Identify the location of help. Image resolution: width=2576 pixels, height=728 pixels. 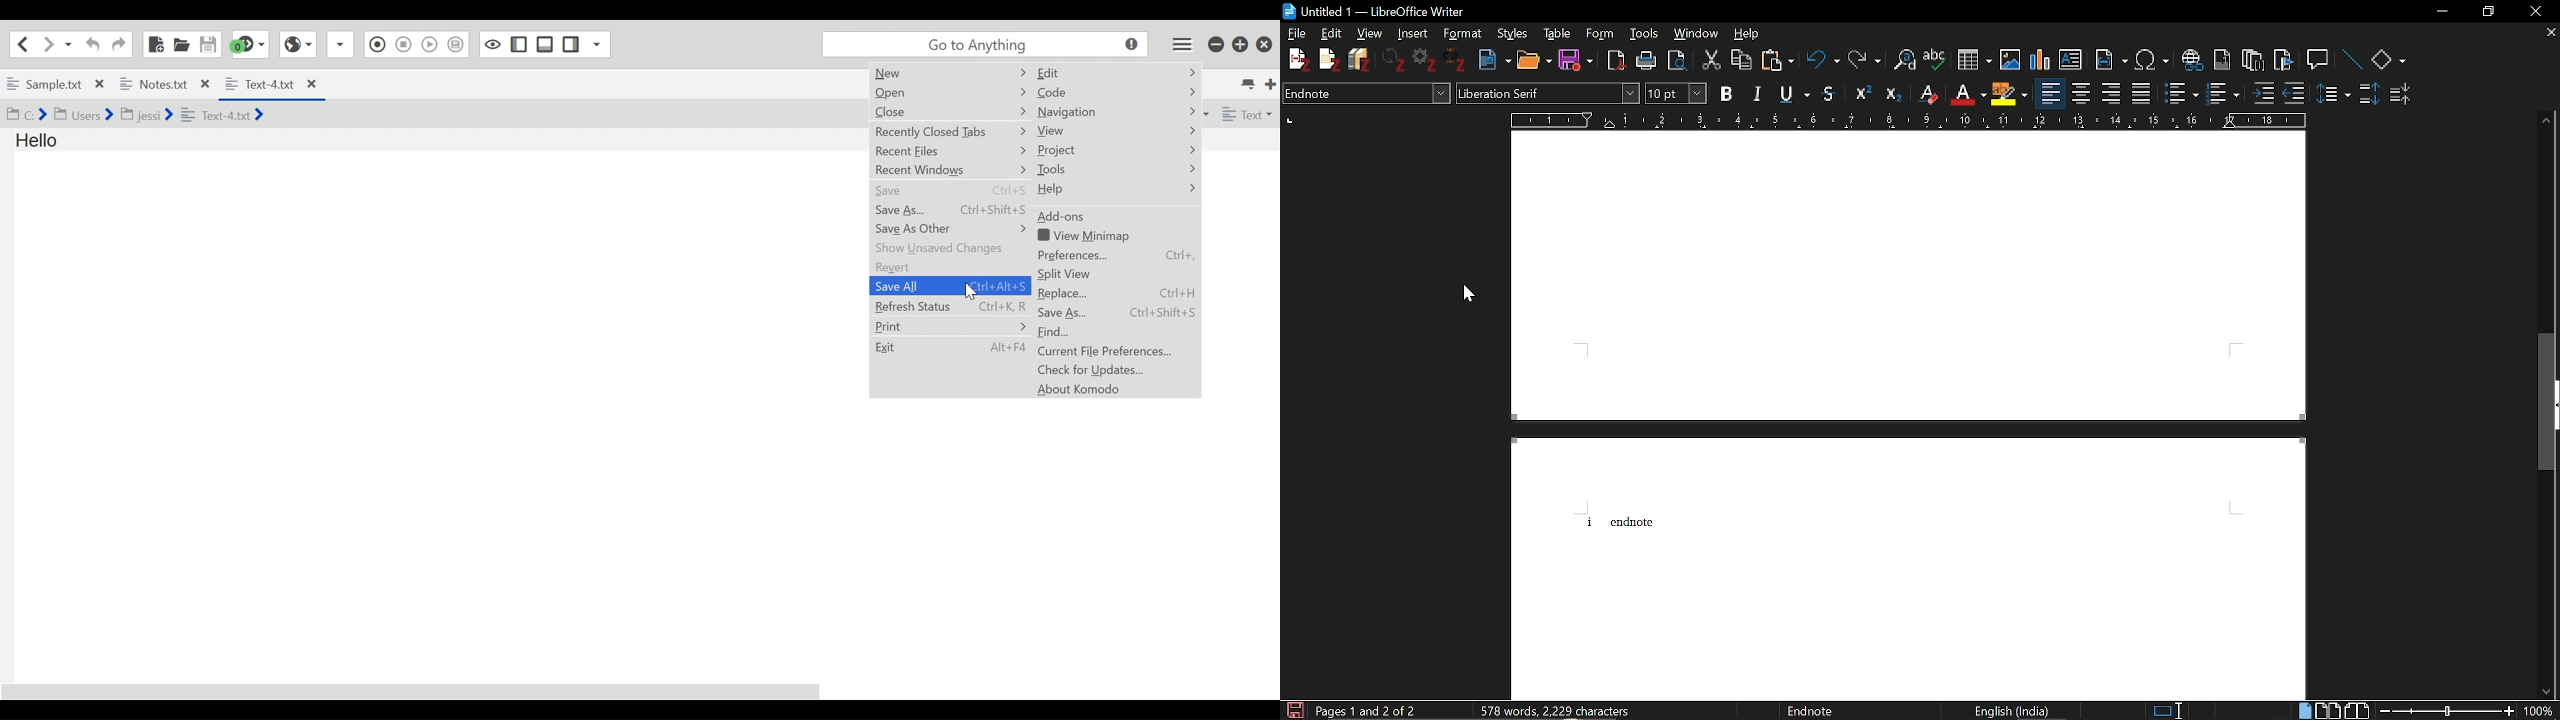
(1749, 32).